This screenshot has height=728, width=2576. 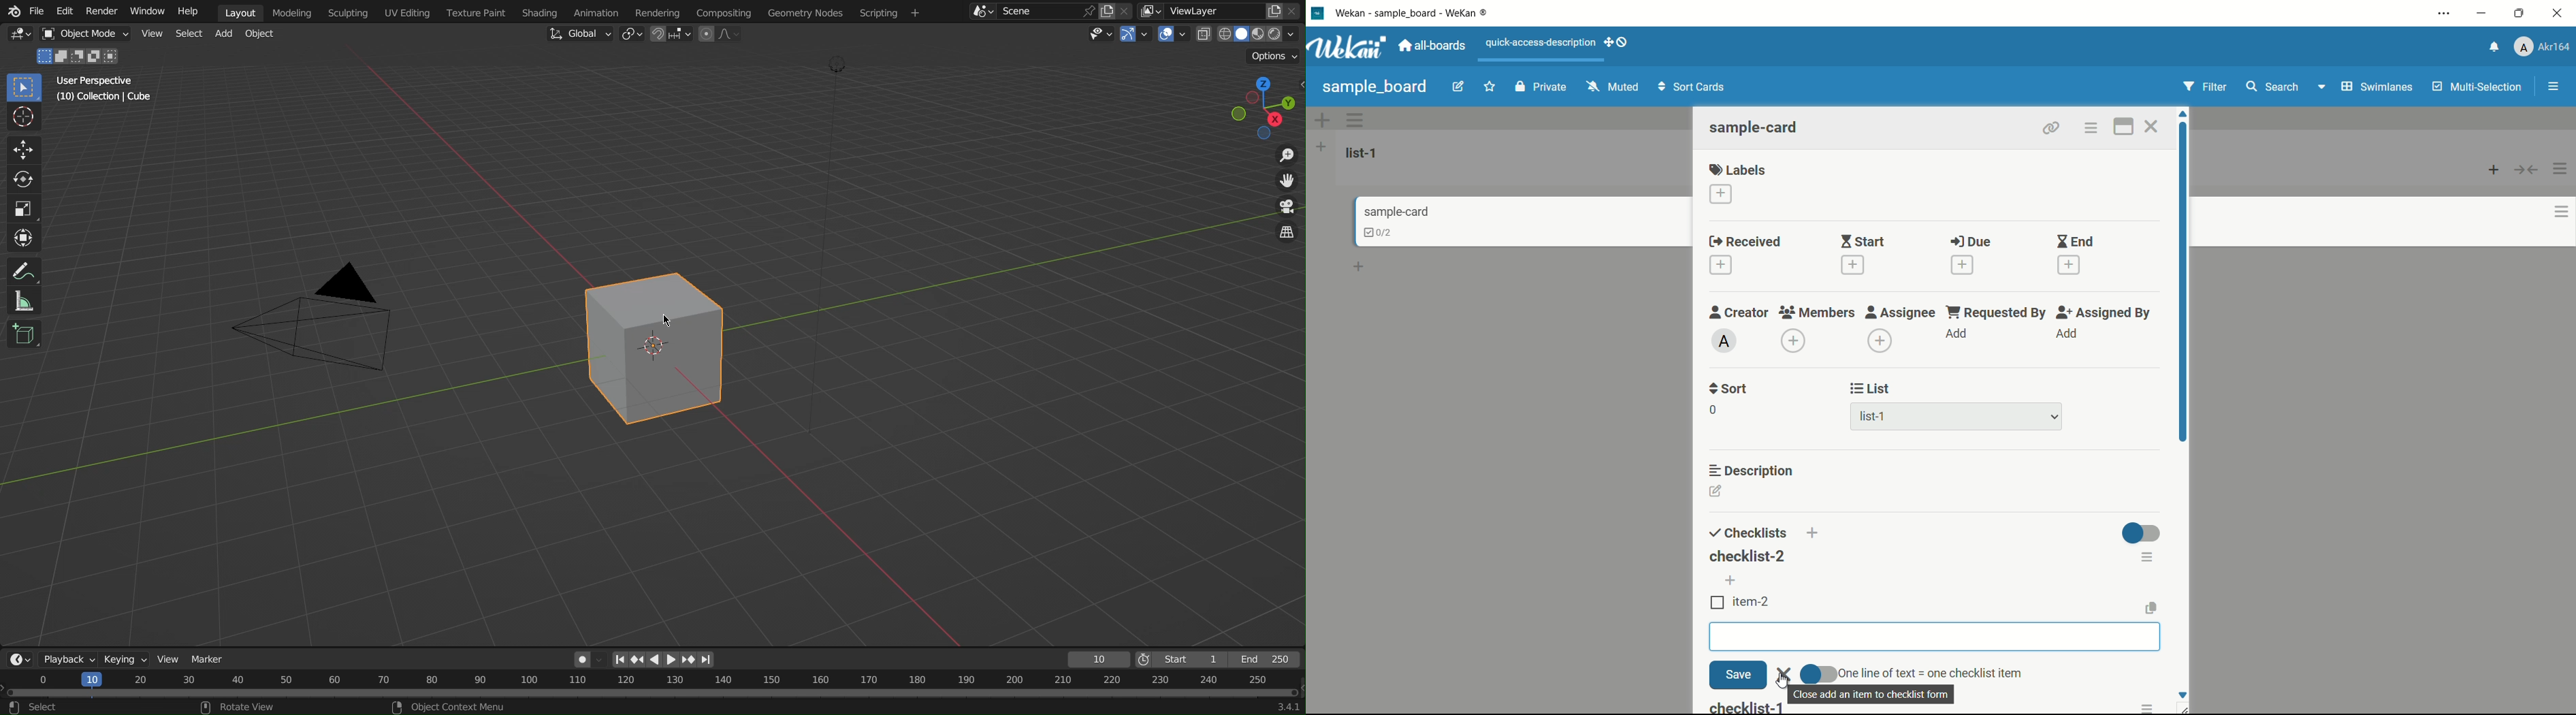 I want to click on app name, so click(x=1414, y=13).